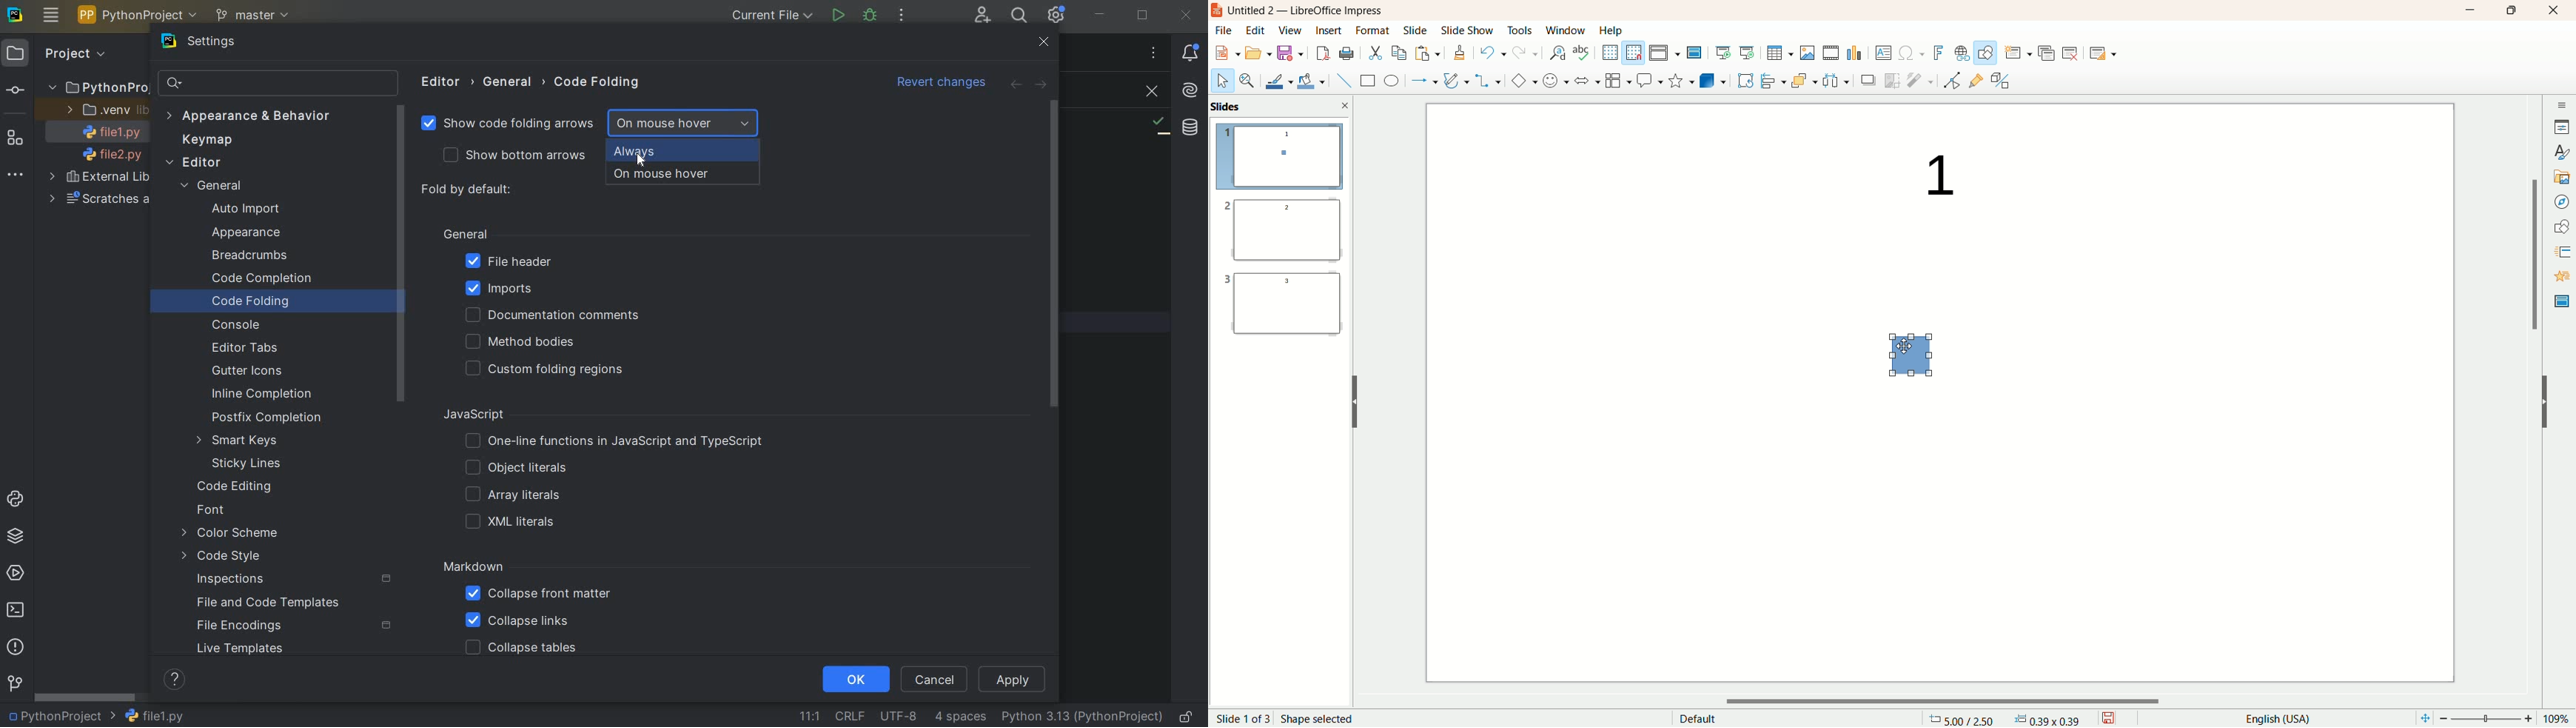 This screenshot has width=2576, height=728. Describe the element at coordinates (1321, 717) in the screenshot. I see `shape selected` at that location.